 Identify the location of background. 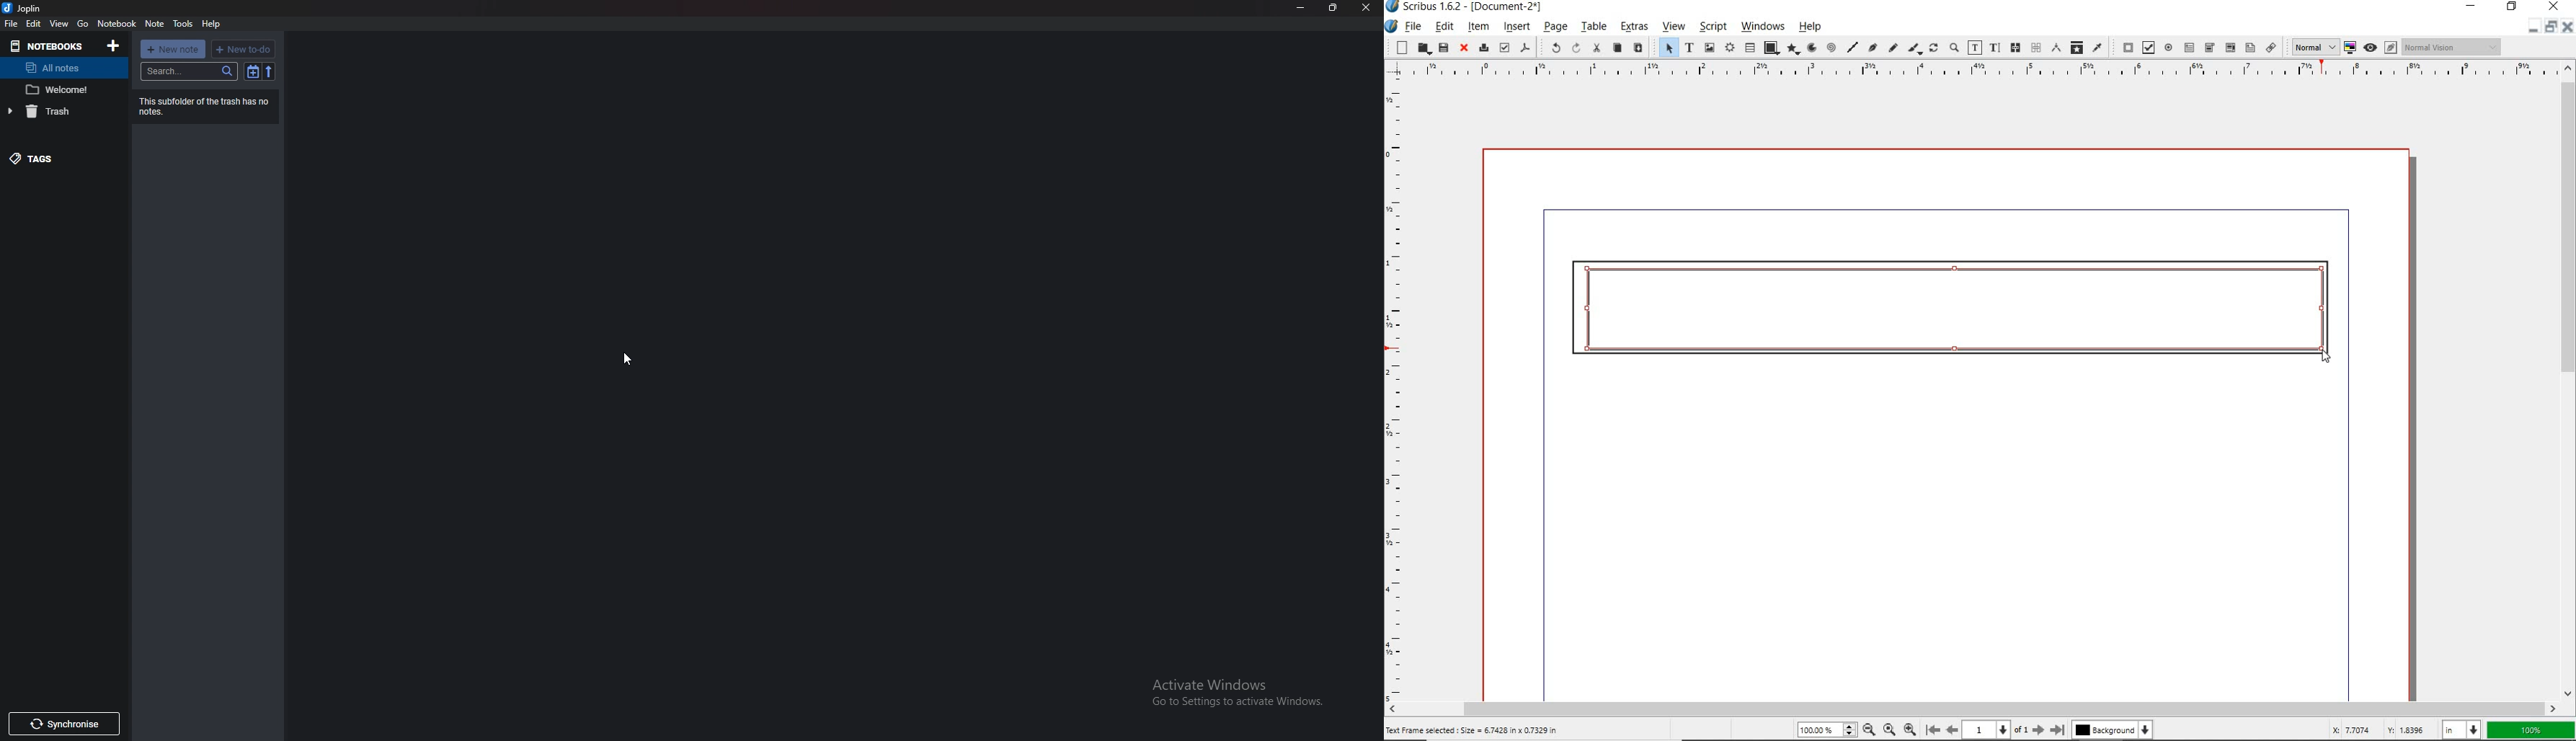
(2115, 730).